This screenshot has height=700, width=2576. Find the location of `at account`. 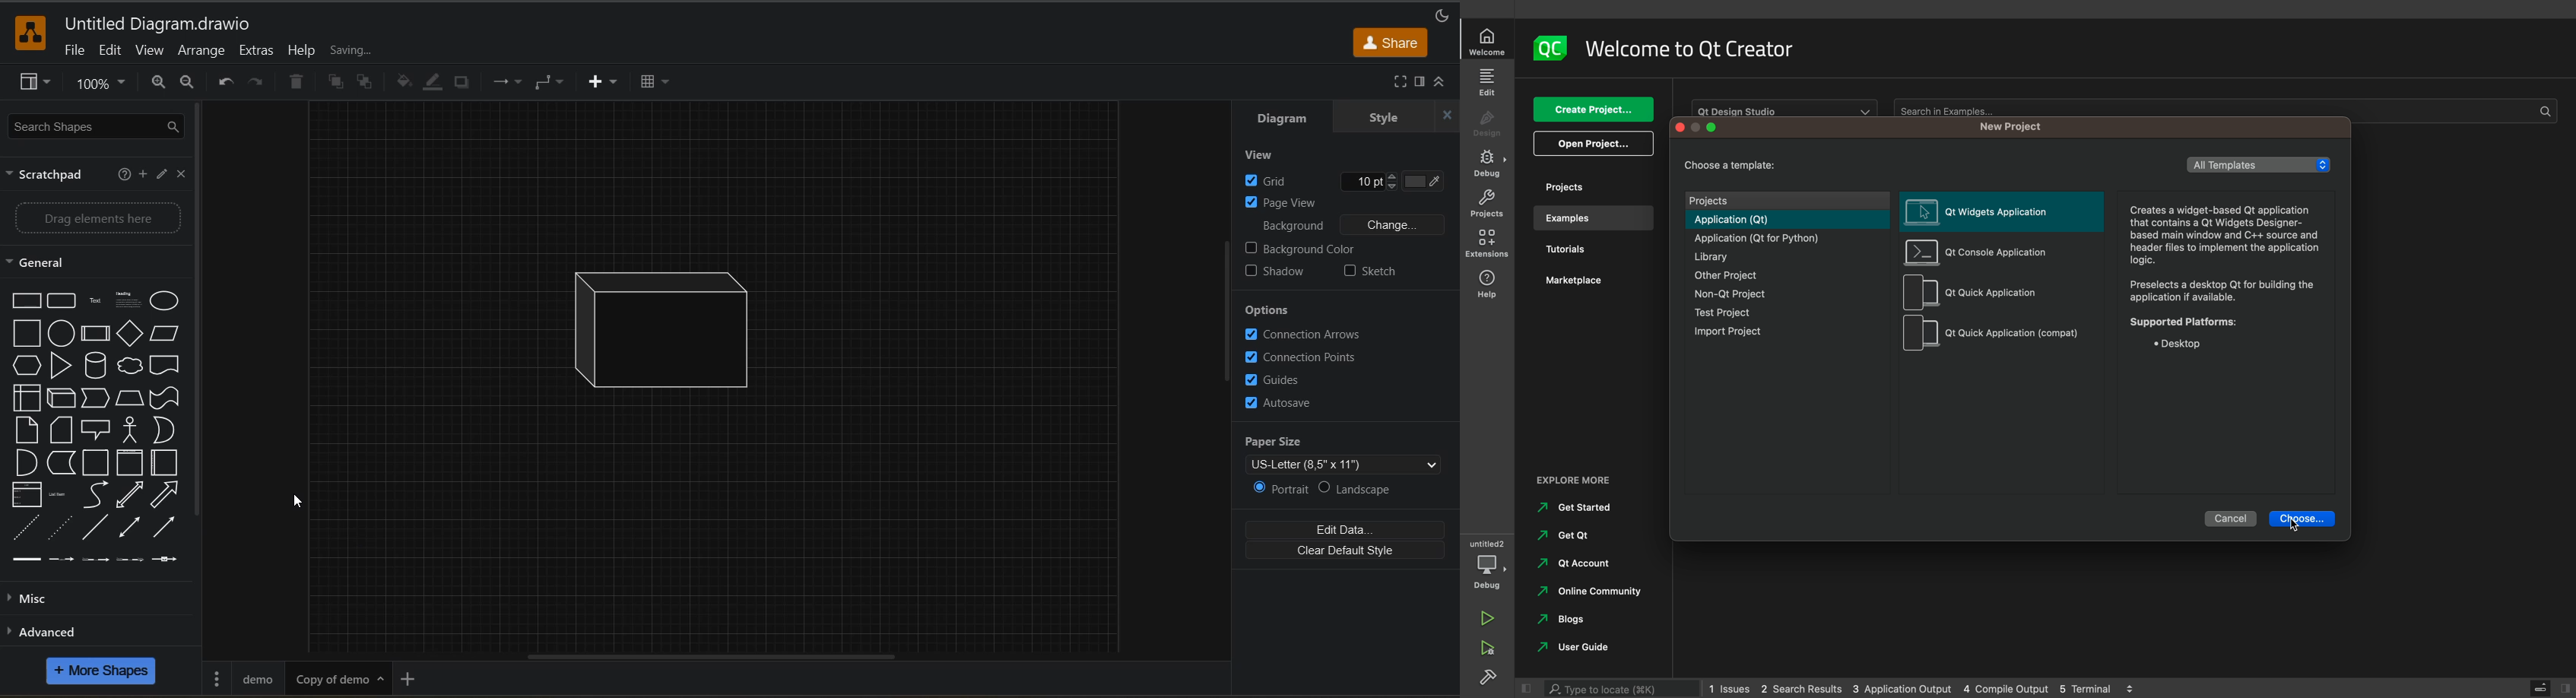

at account is located at coordinates (1571, 567).